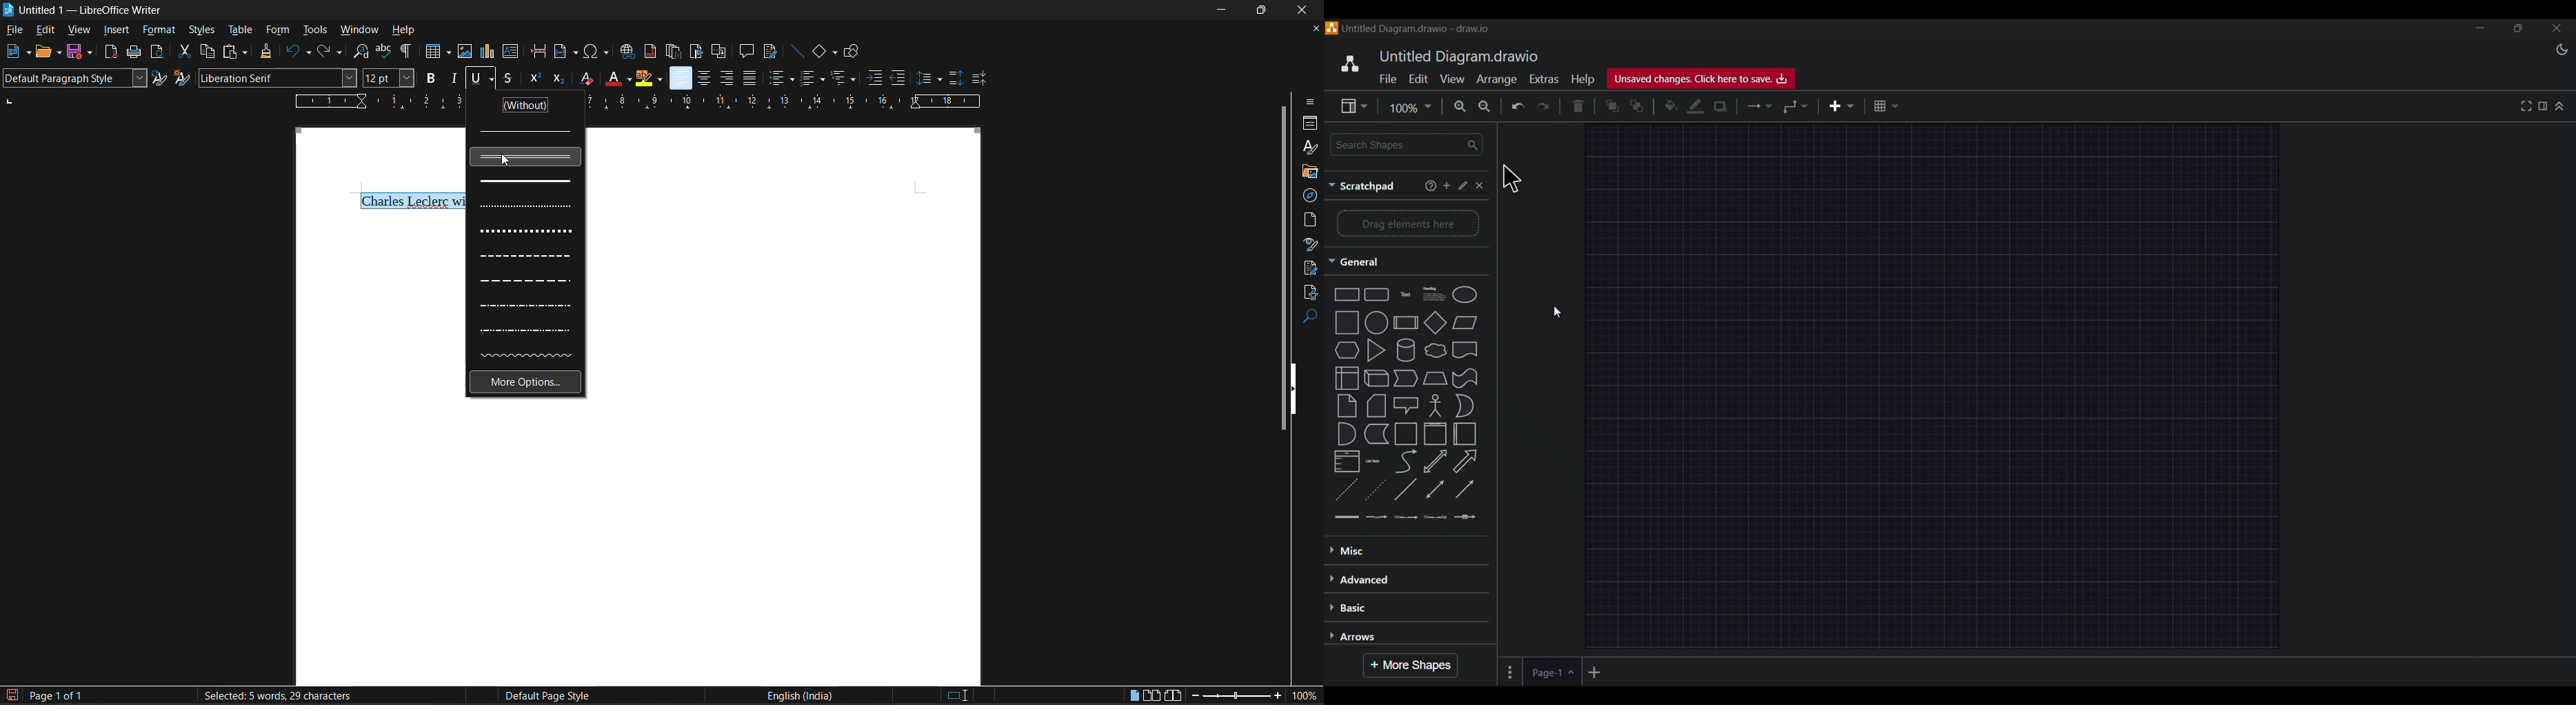 The height and width of the screenshot is (728, 2576). What do you see at coordinates (507, 79) in the screenshot?
I see `strikethorugh` at bounding box center [507, 79].